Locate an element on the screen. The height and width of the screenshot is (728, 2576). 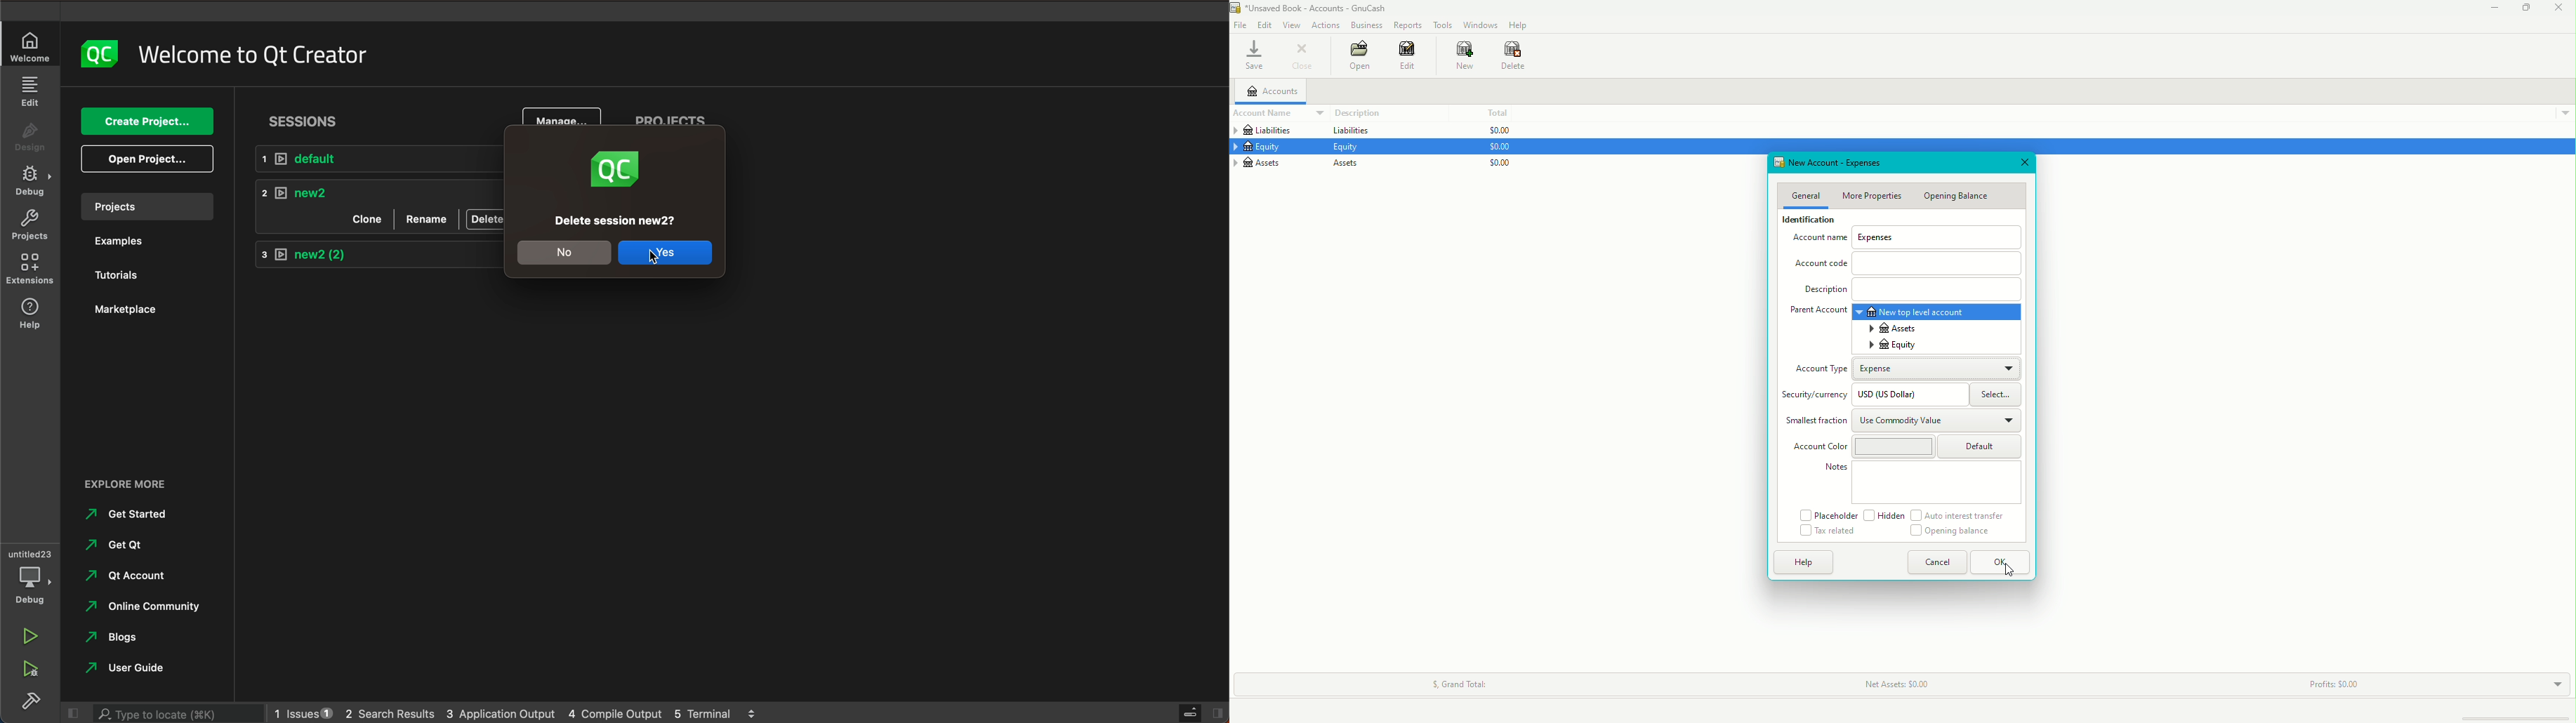
no is located at coordinates (567, 253).